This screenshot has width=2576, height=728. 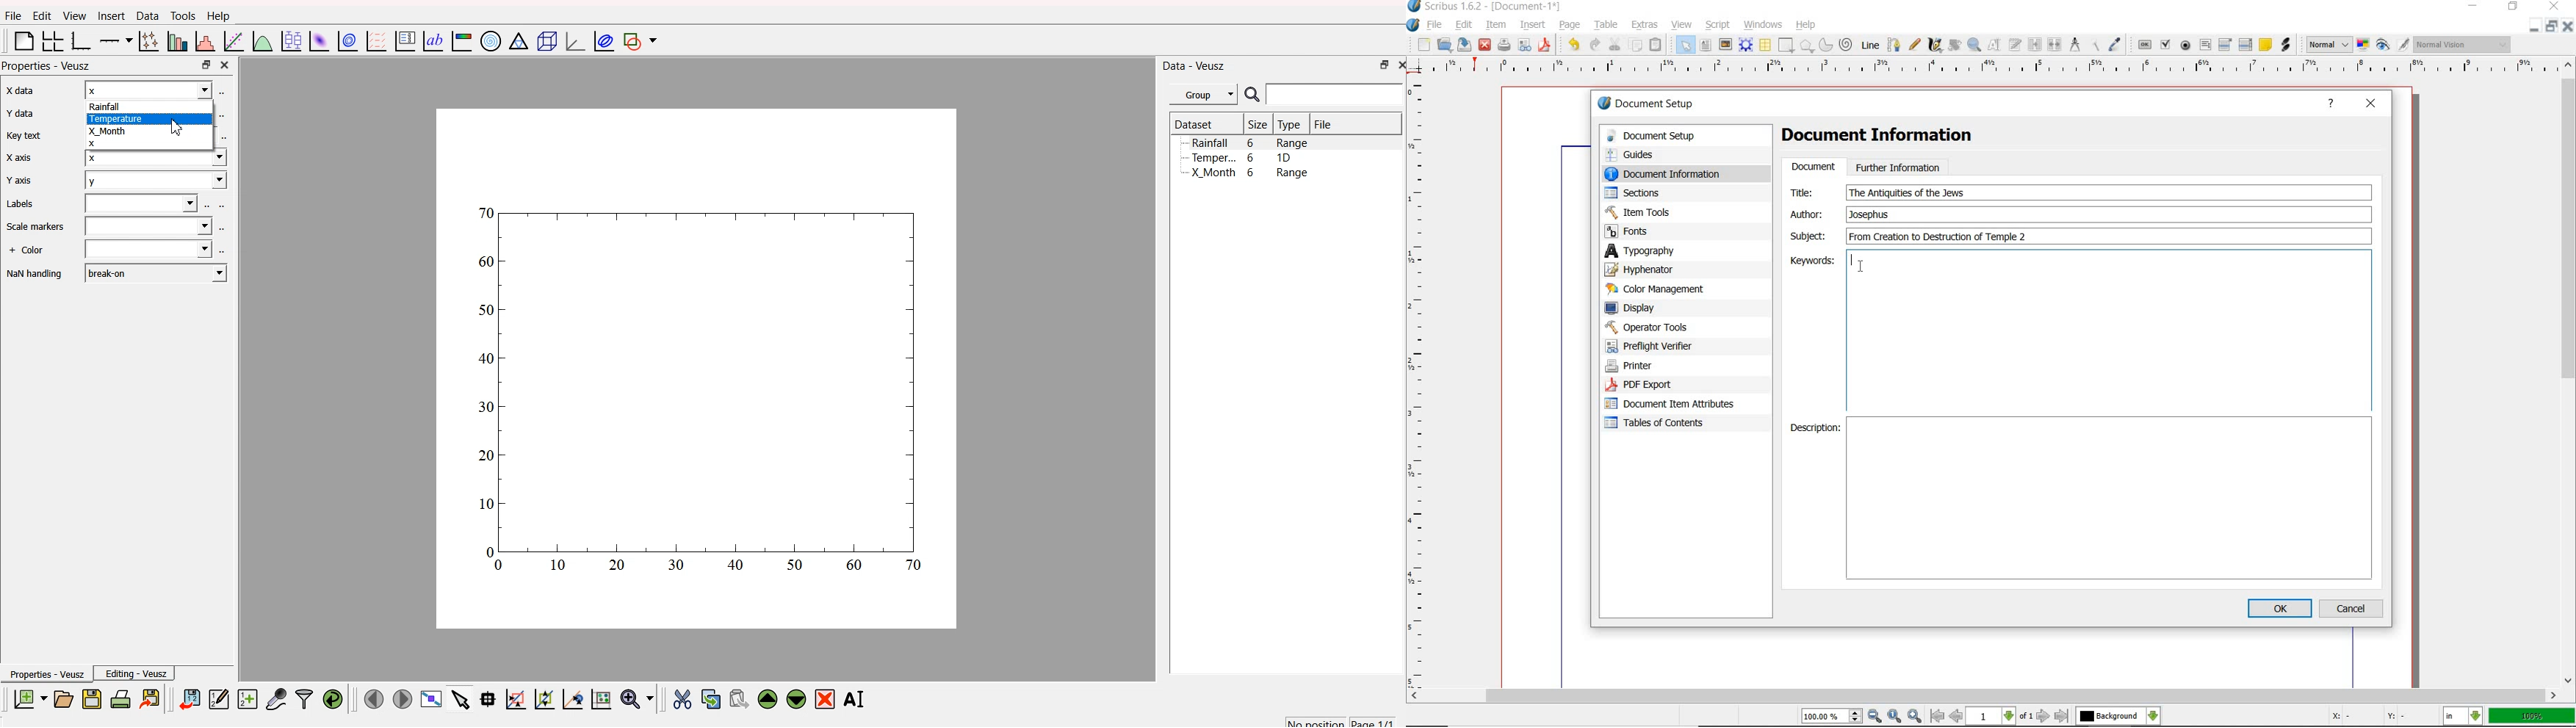 I want to click on document, so click(x=1813, y=167).